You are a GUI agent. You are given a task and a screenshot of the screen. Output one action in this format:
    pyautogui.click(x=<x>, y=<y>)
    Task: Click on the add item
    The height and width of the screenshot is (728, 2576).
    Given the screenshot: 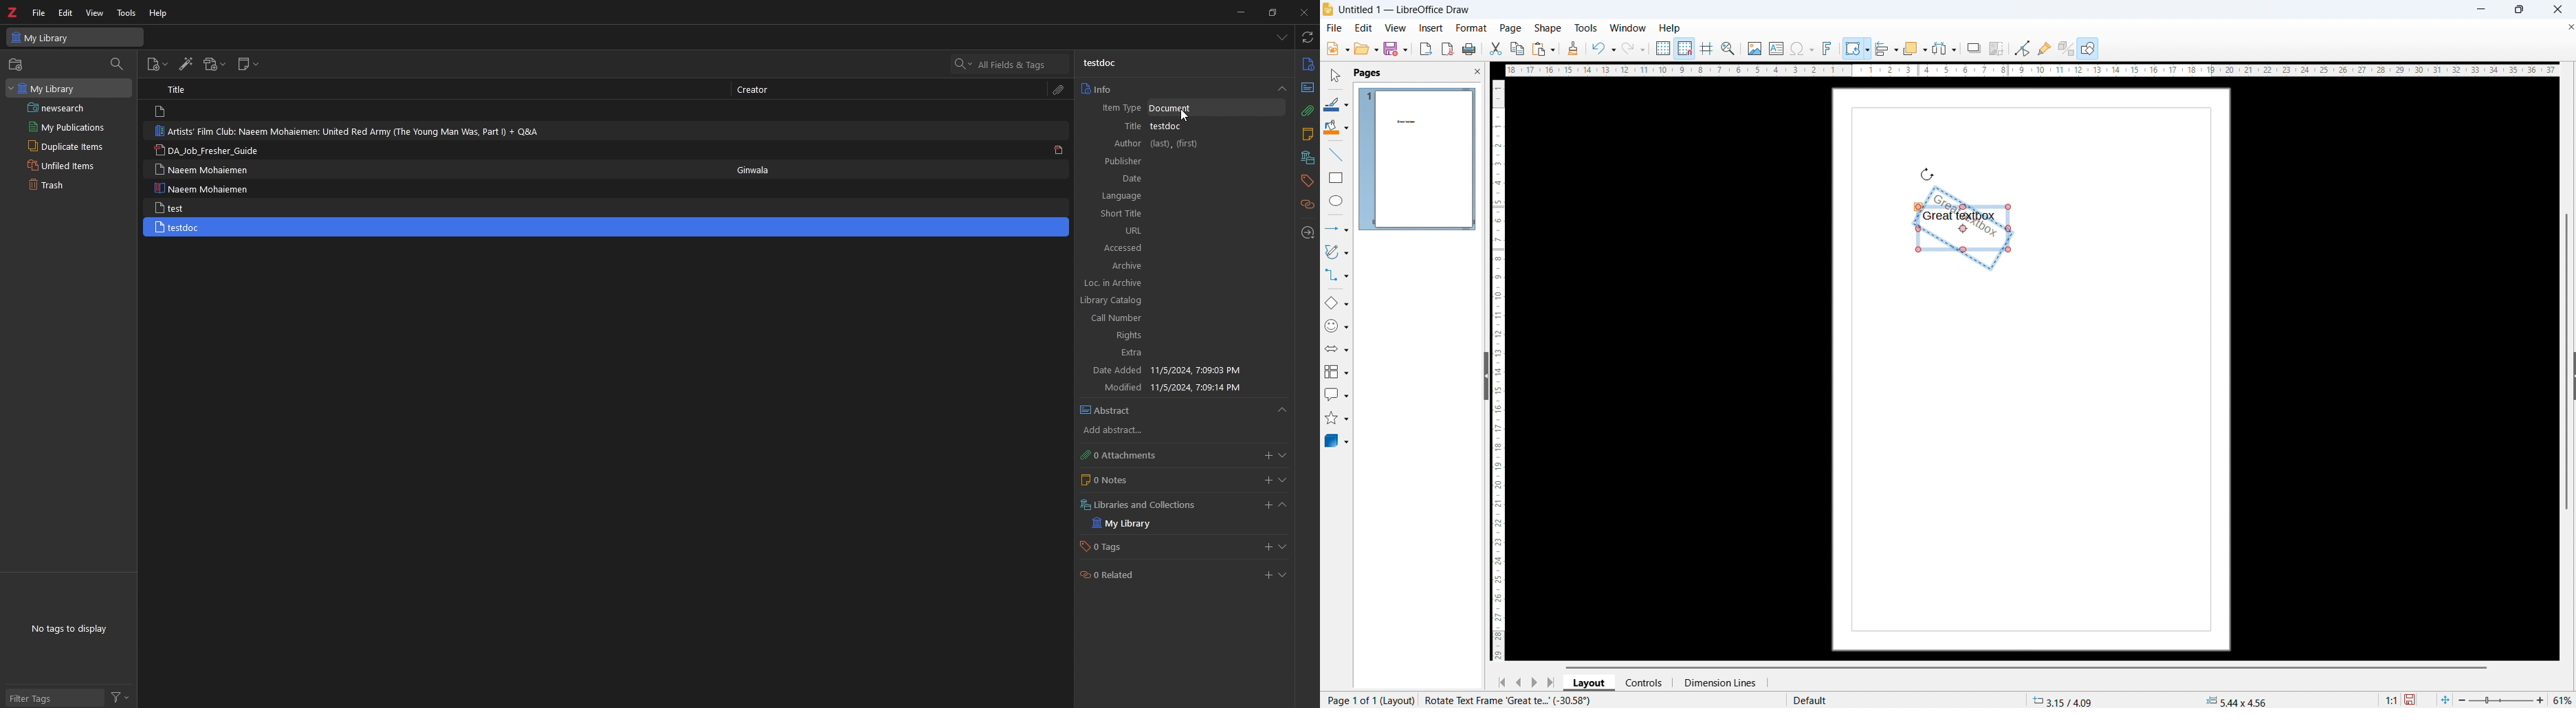 What is the action you would take?
    pyautogui.click(x=157, y=65)
    